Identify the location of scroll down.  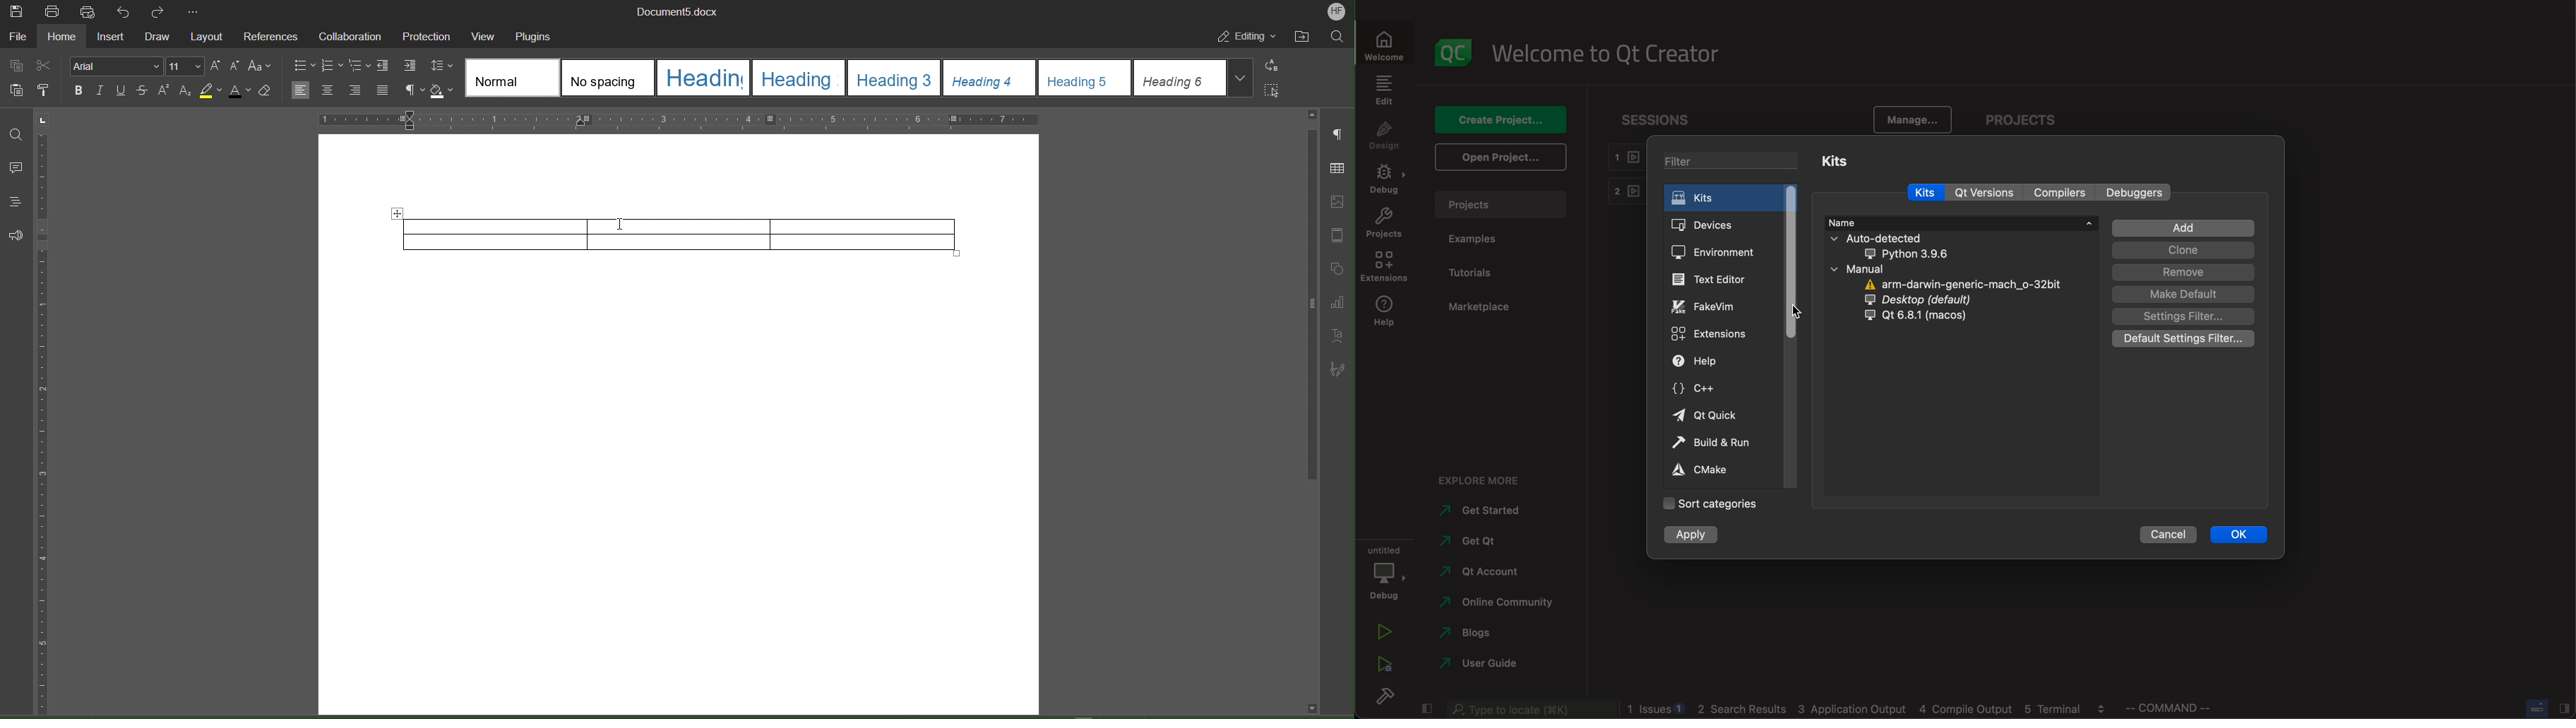
(1311, 708).